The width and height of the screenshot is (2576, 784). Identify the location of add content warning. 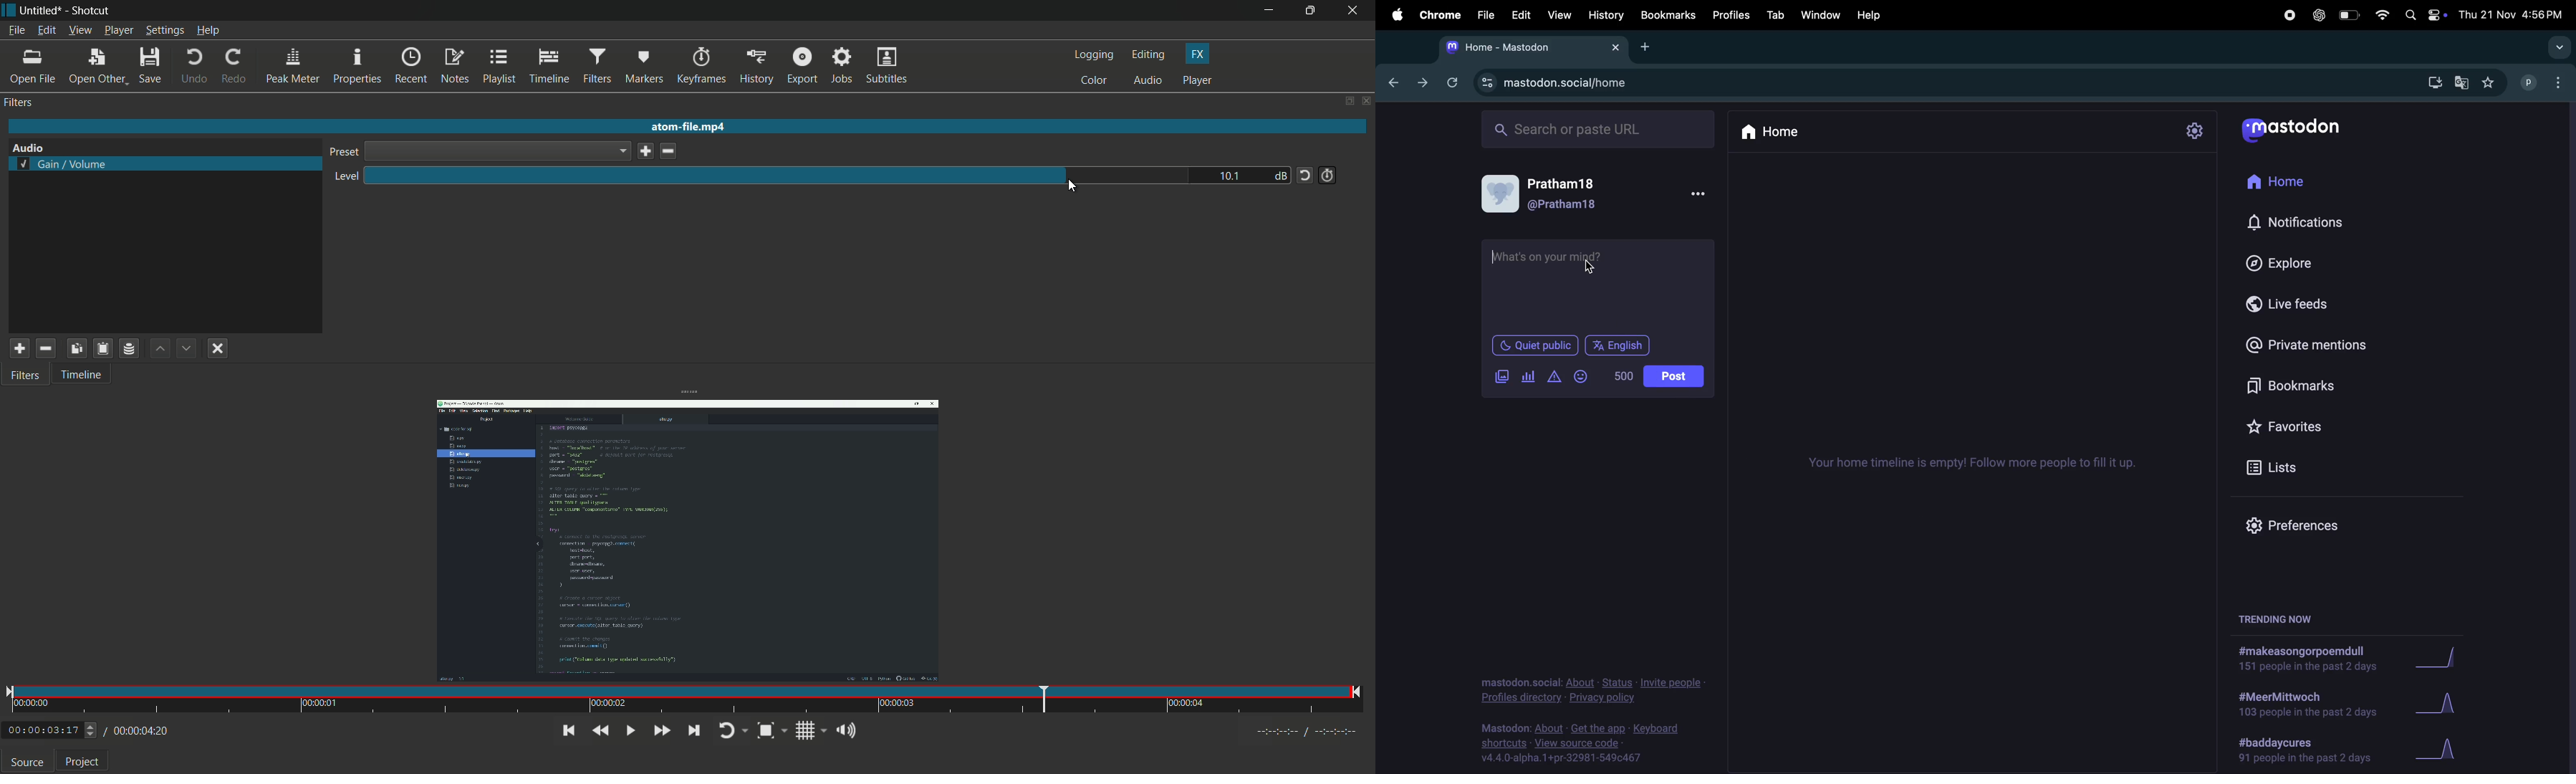
(1554, 378).